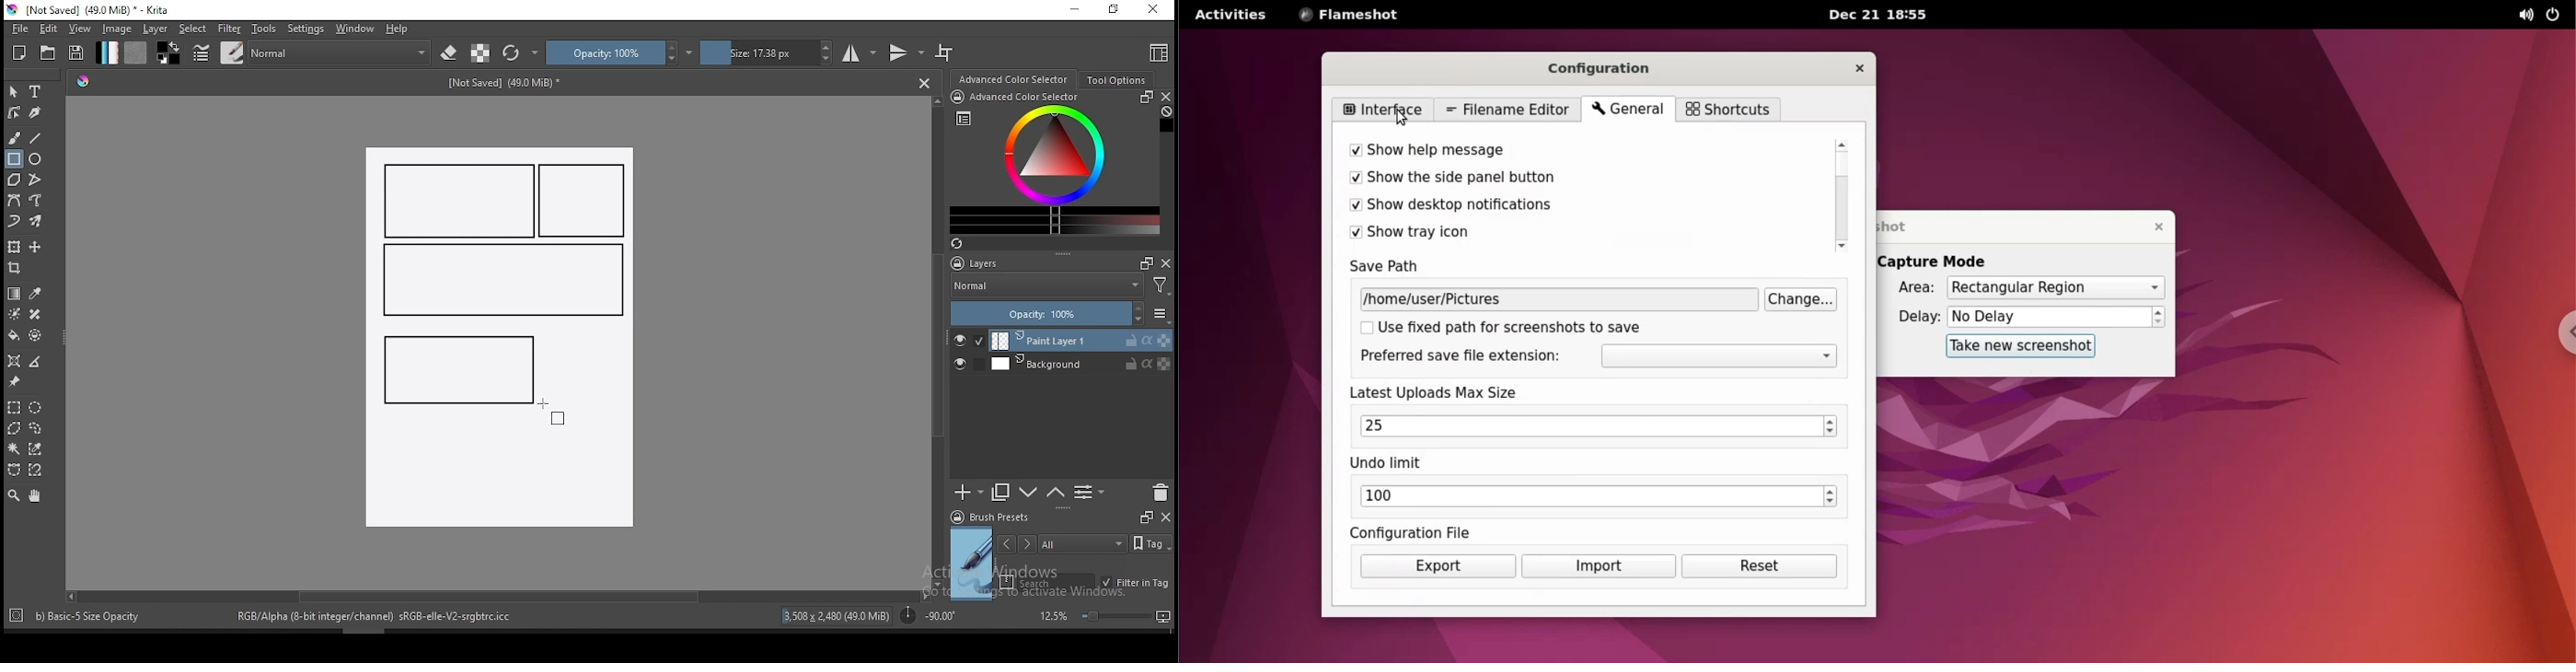 This screenshot has width=2576, height=672. What do you see at coordinates (17, 616) in the screenshot?
I see `Target` at bounding box center [17, 616].